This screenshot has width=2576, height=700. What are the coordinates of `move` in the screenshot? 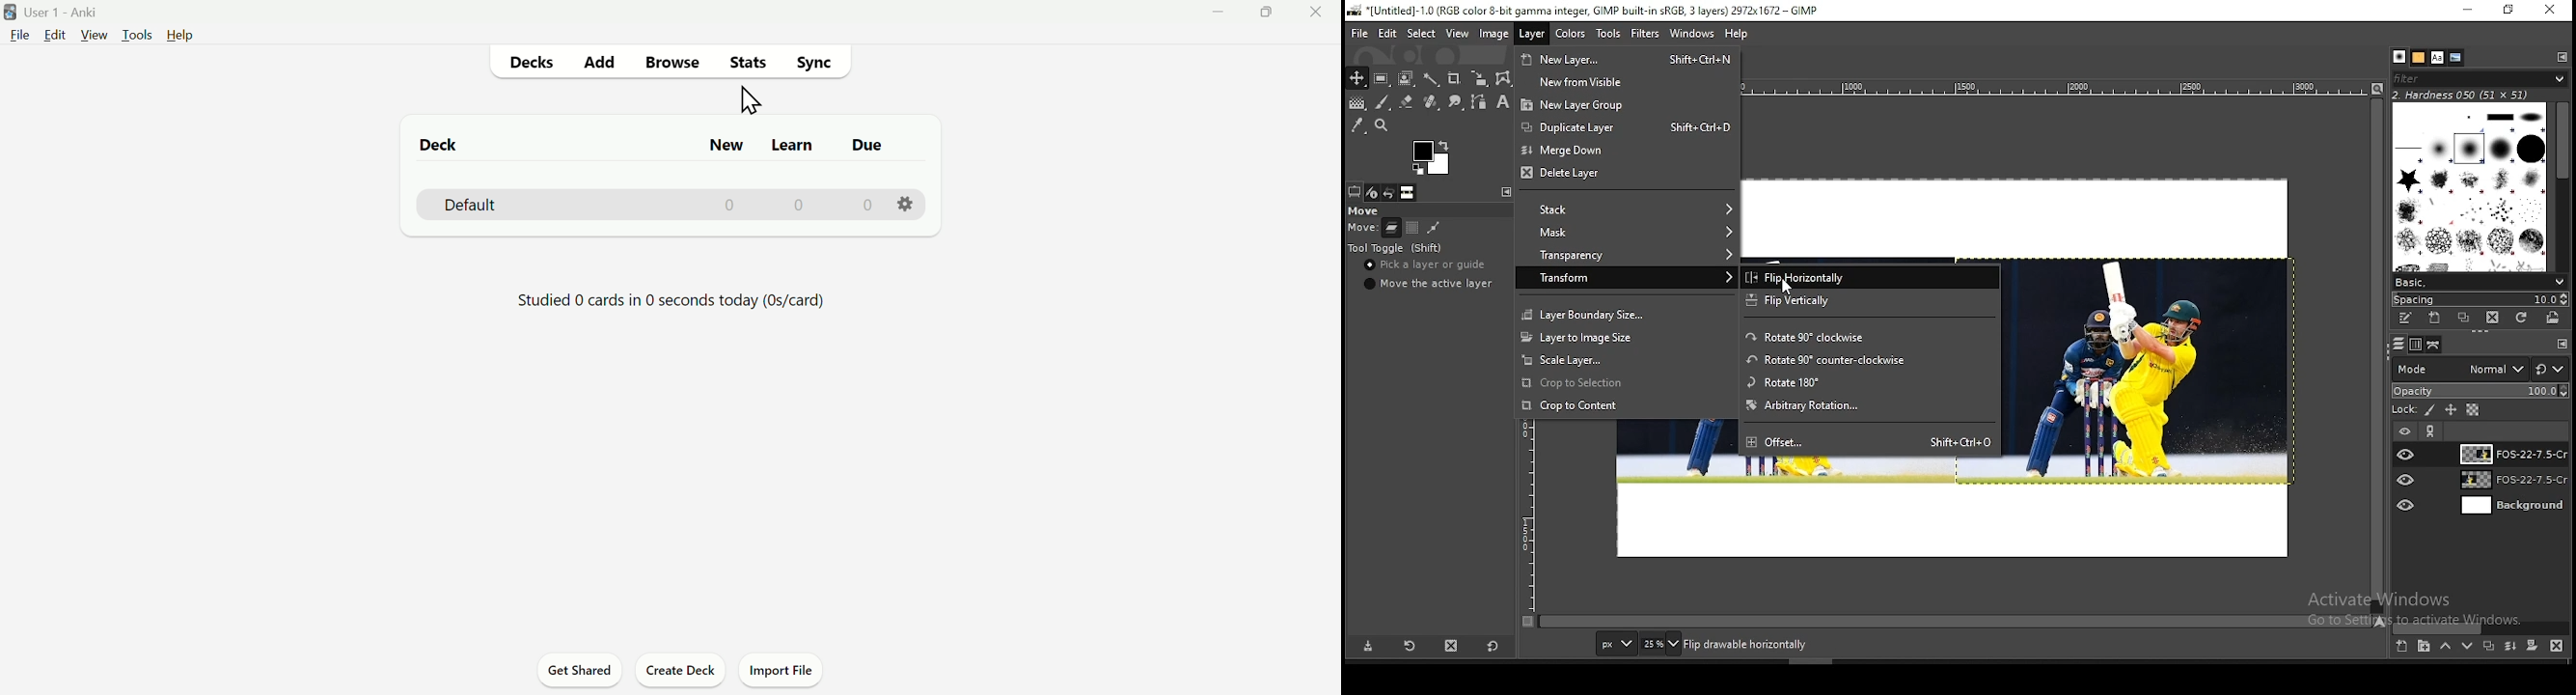 It's located at (1365, 211).